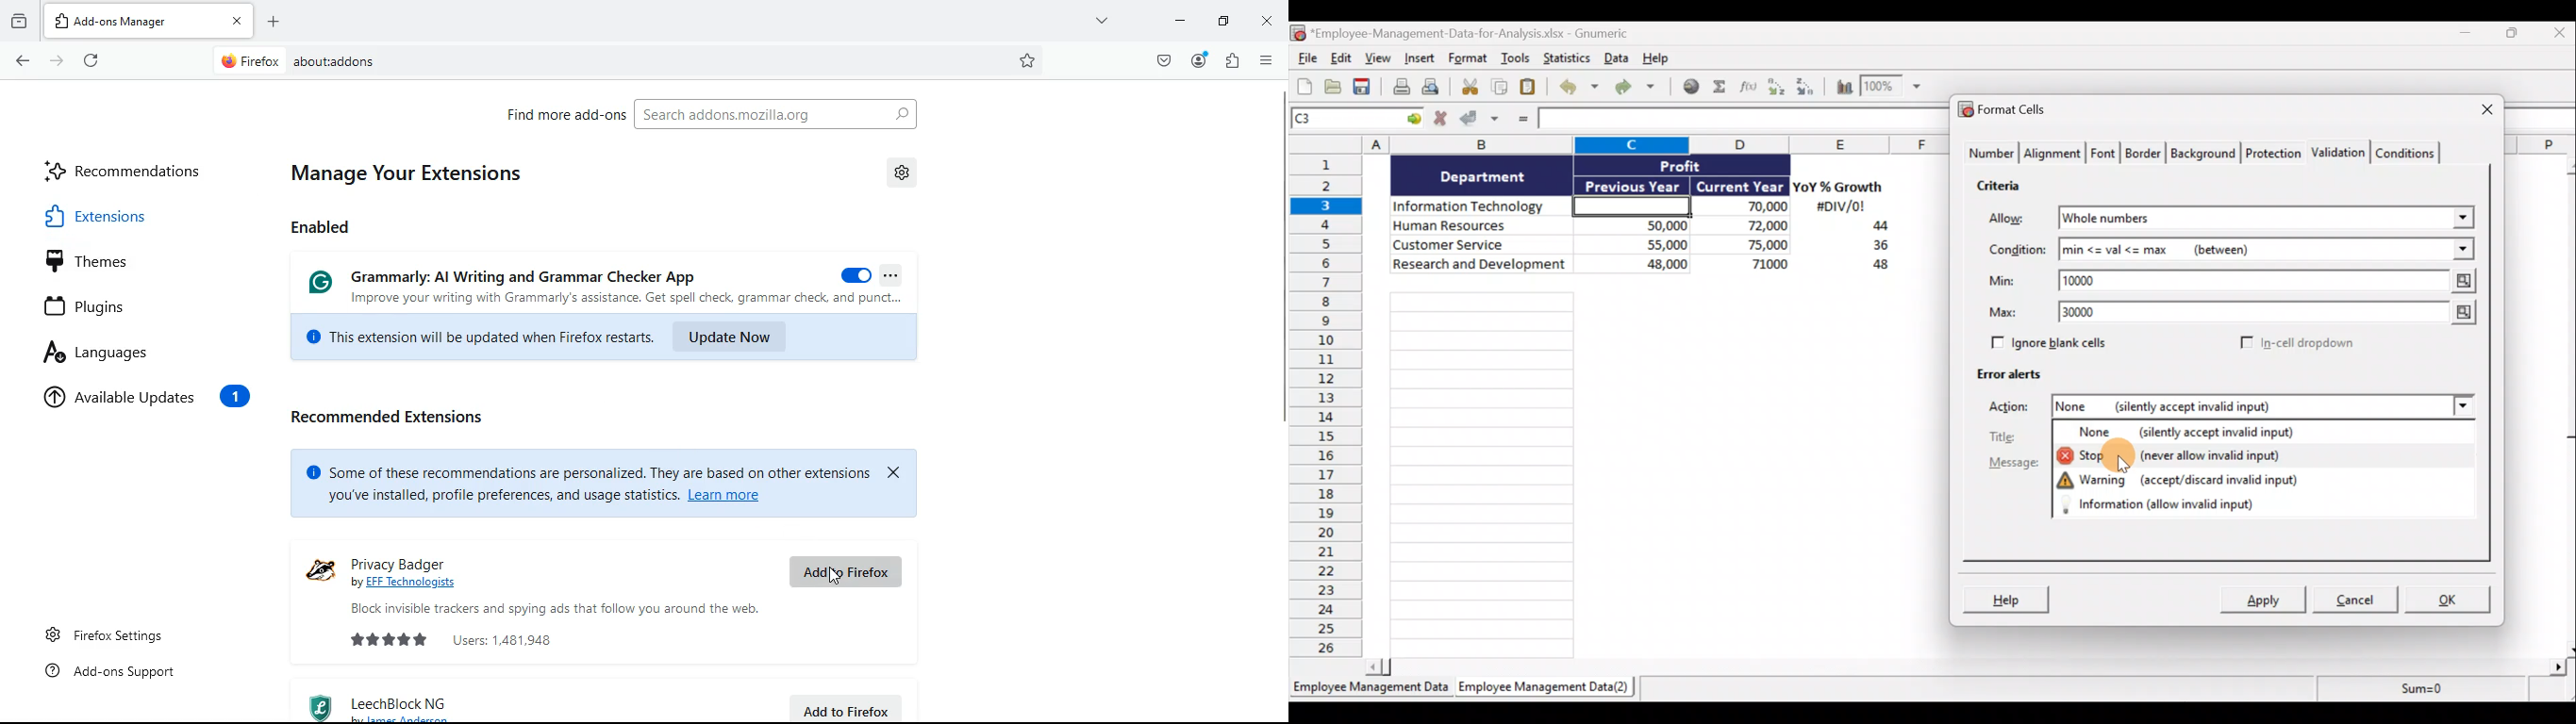 The image size is (2576, 728). I want to click on This extension will be updated when Firefox restarts., so click(473, 339).